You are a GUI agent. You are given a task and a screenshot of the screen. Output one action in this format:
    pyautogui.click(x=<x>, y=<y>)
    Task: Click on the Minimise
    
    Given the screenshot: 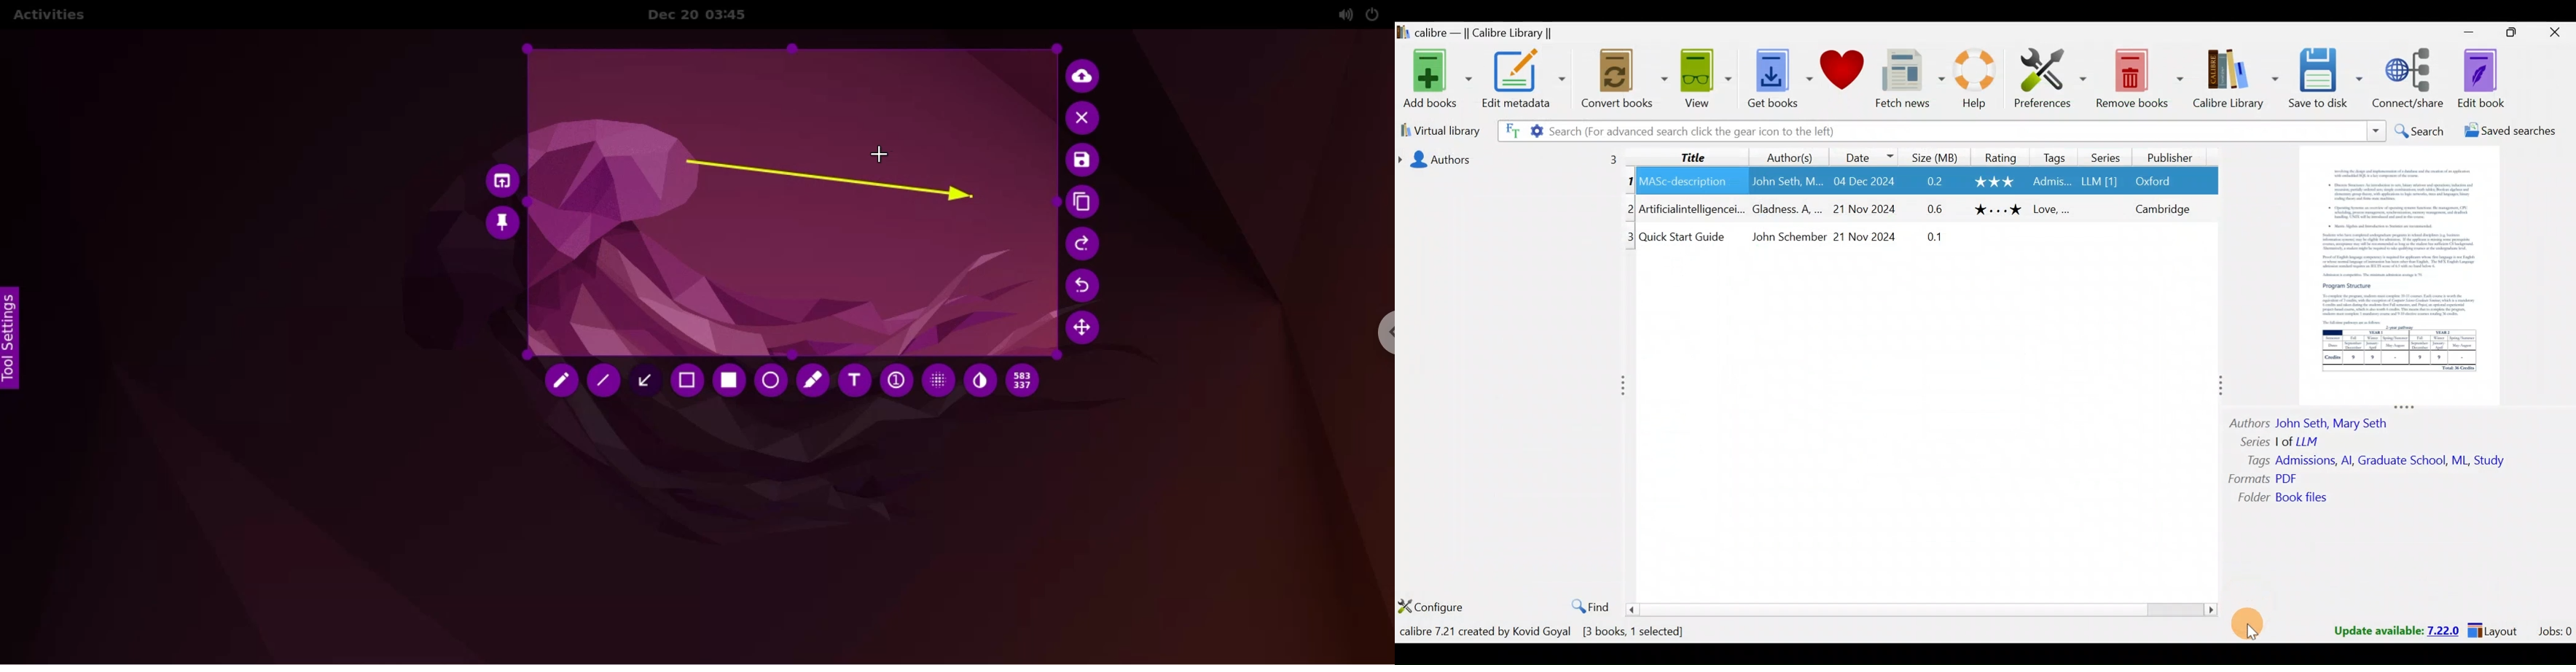 What is the action you would take?
    pyautogui.click(x=2470, y=33)
    